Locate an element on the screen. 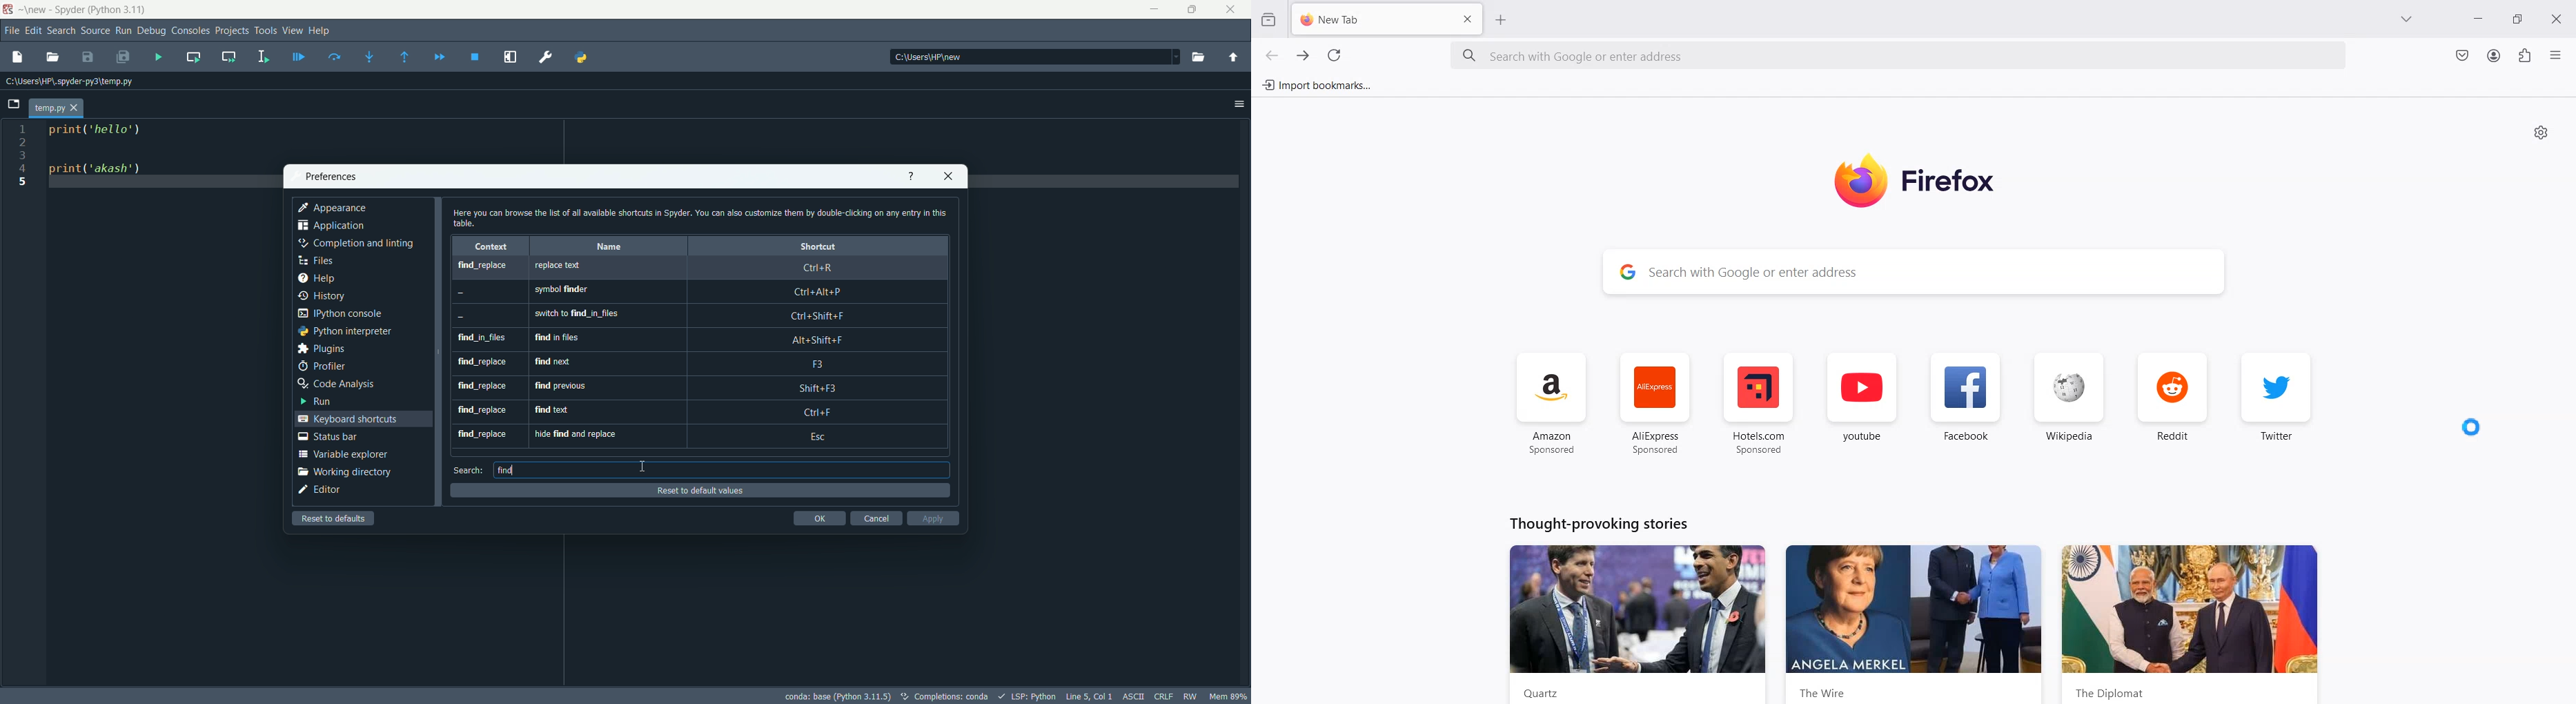 The image size is (2576, 728). edit menu is located at coordinates (34, 29).